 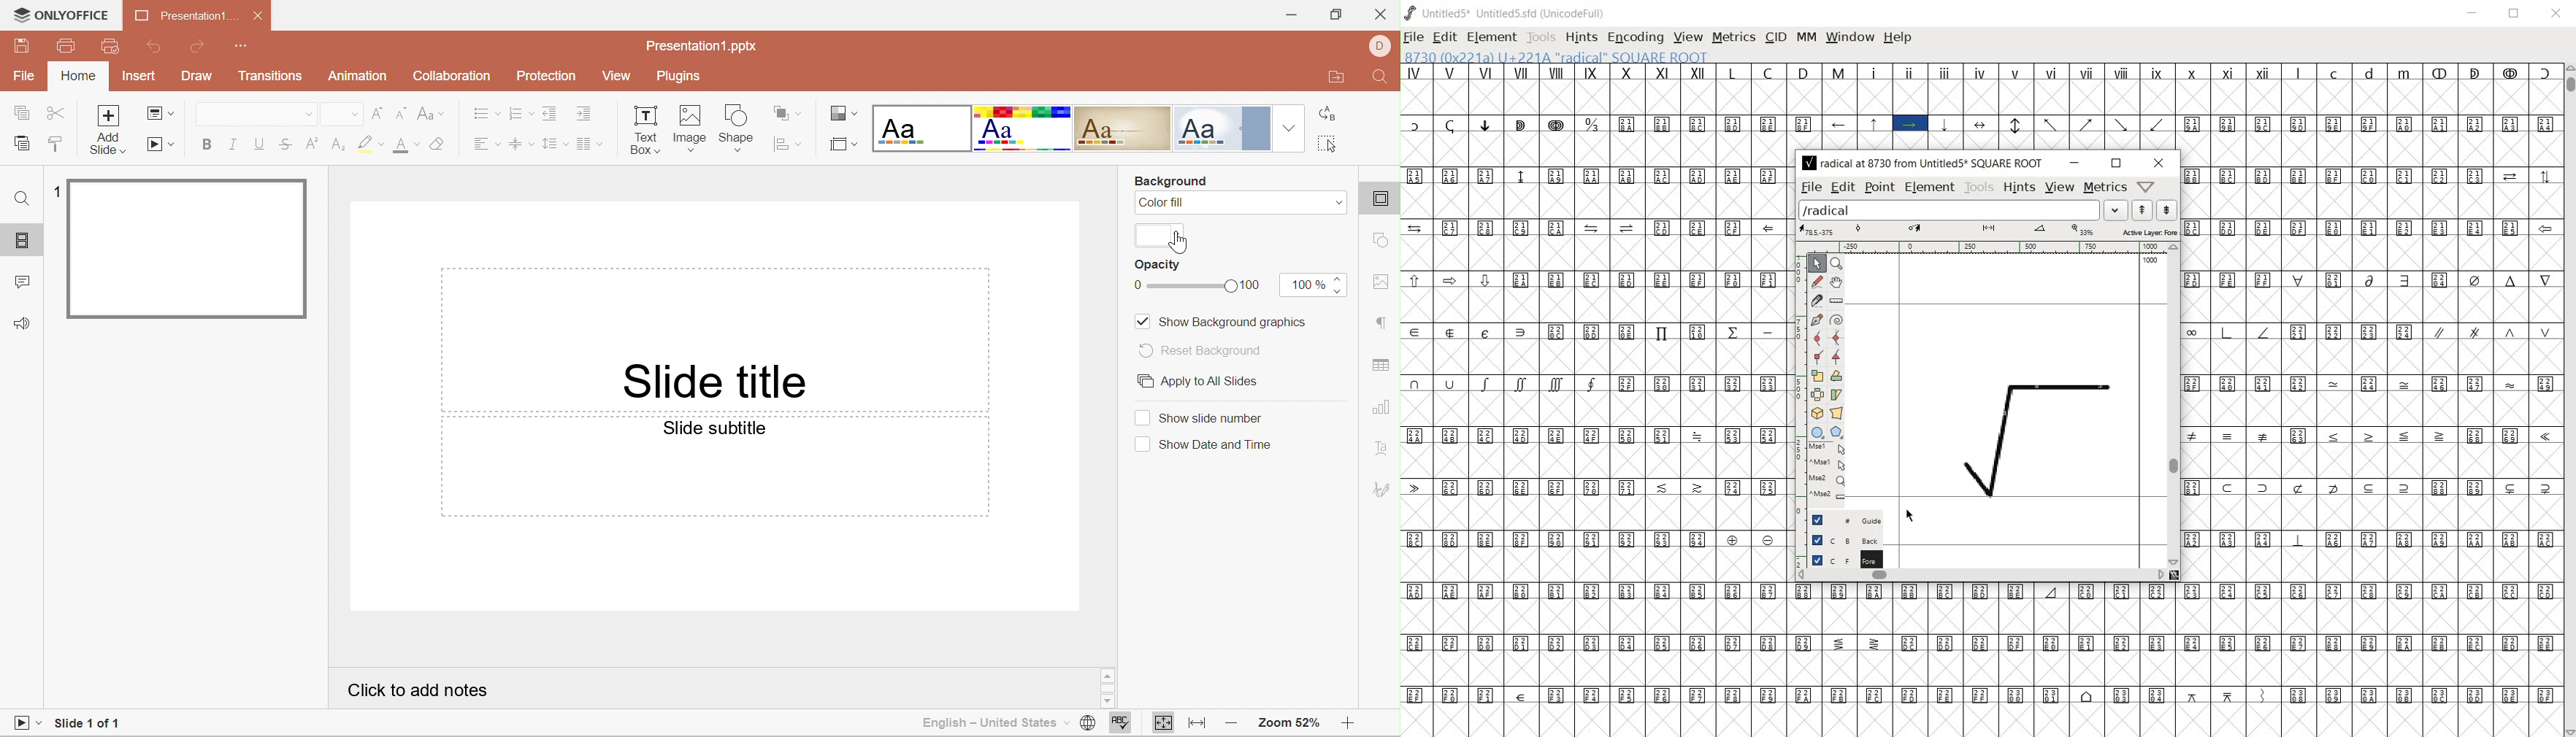 I want to click on Clear, so click(x=438, y=145).